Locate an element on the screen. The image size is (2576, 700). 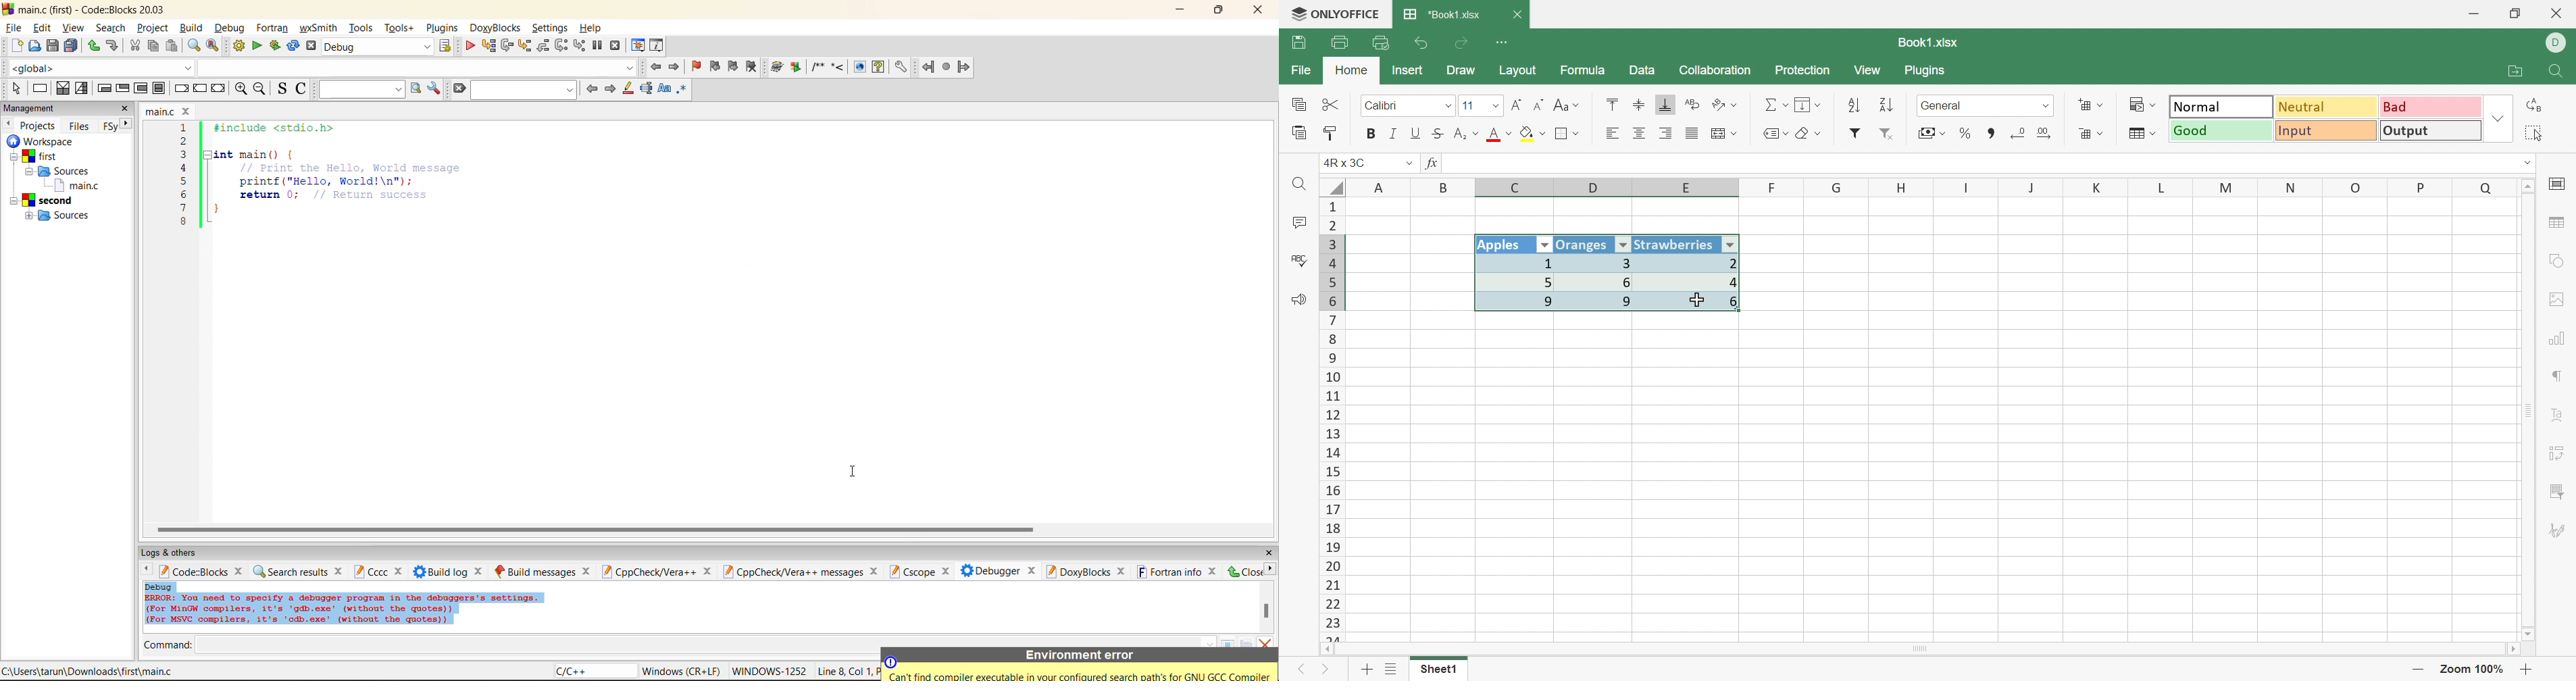
Windows 1252 is located at coordinates (770, 672).